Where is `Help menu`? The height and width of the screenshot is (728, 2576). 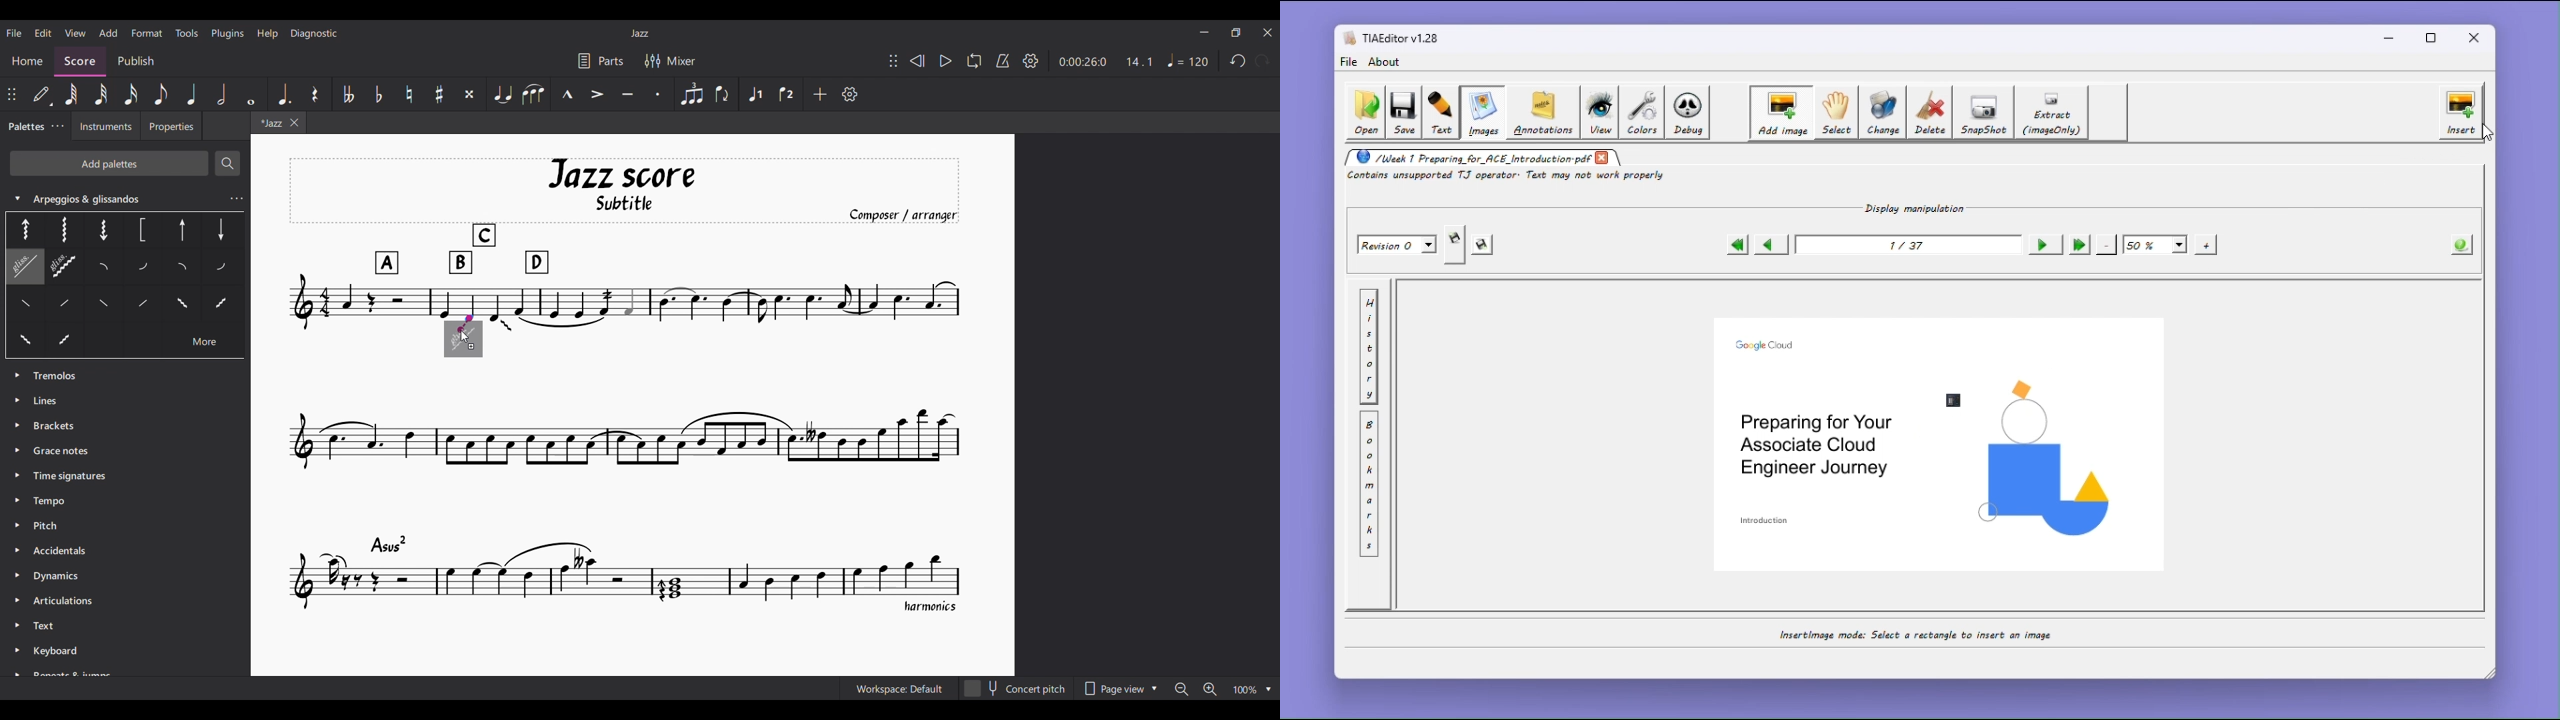
Help menu is located at coordinates (268, 33).